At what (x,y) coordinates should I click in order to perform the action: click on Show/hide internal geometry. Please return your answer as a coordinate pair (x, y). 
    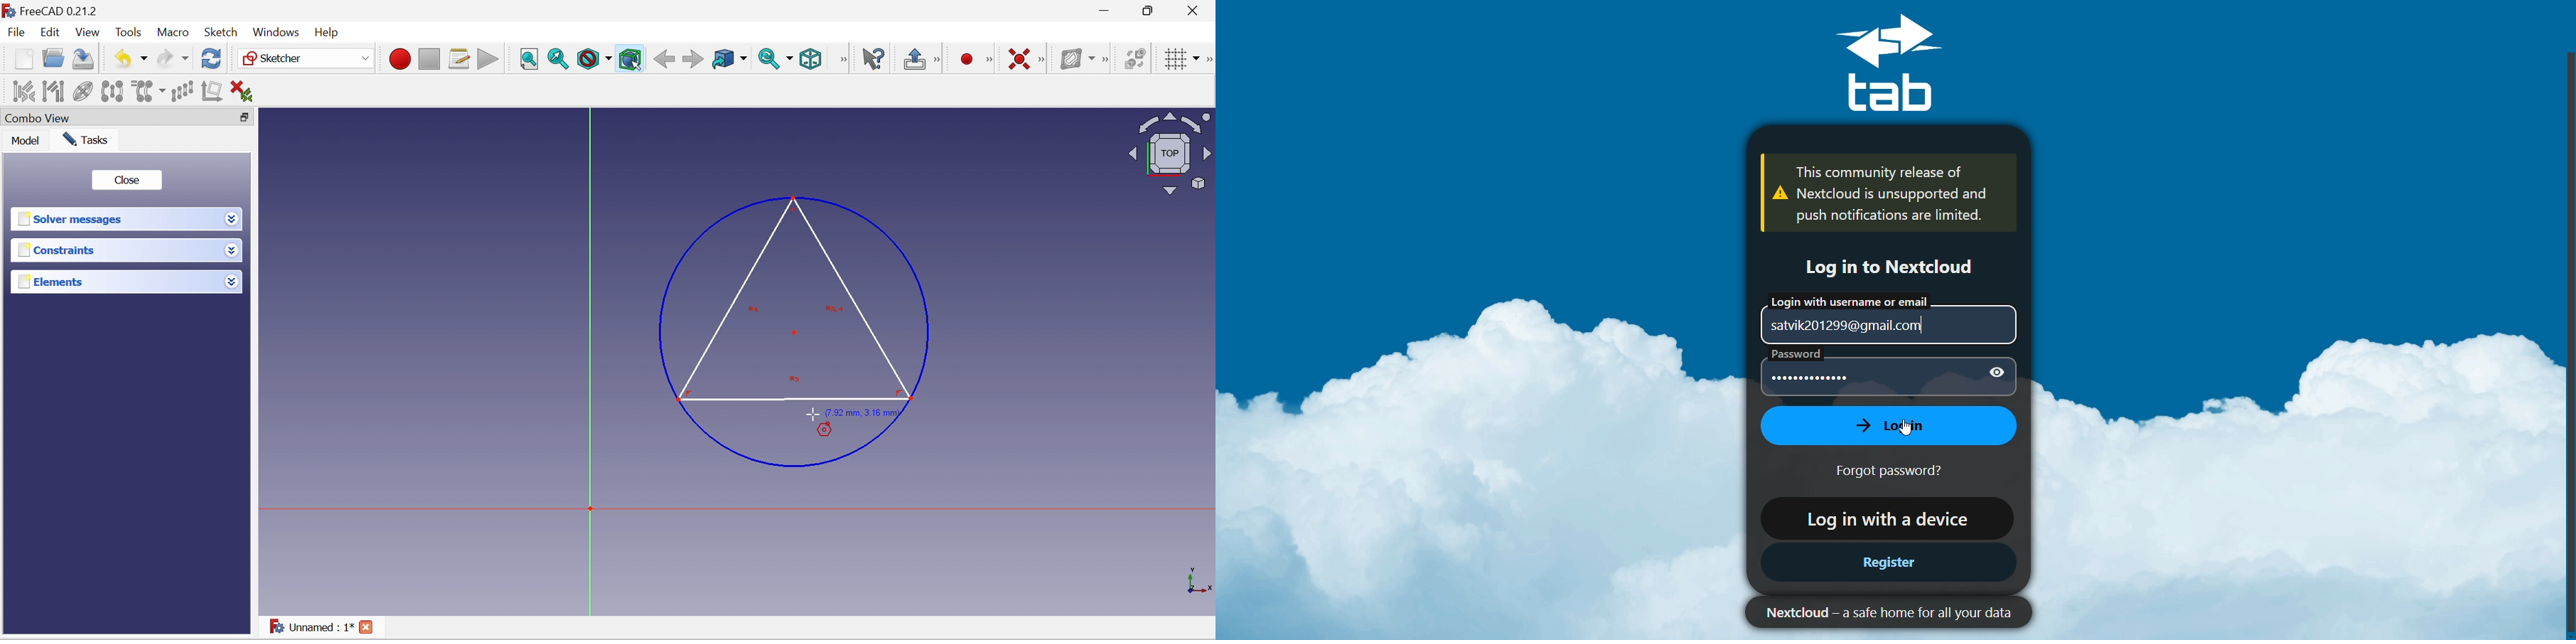
    Looking at the image, I should click on (84, 90).